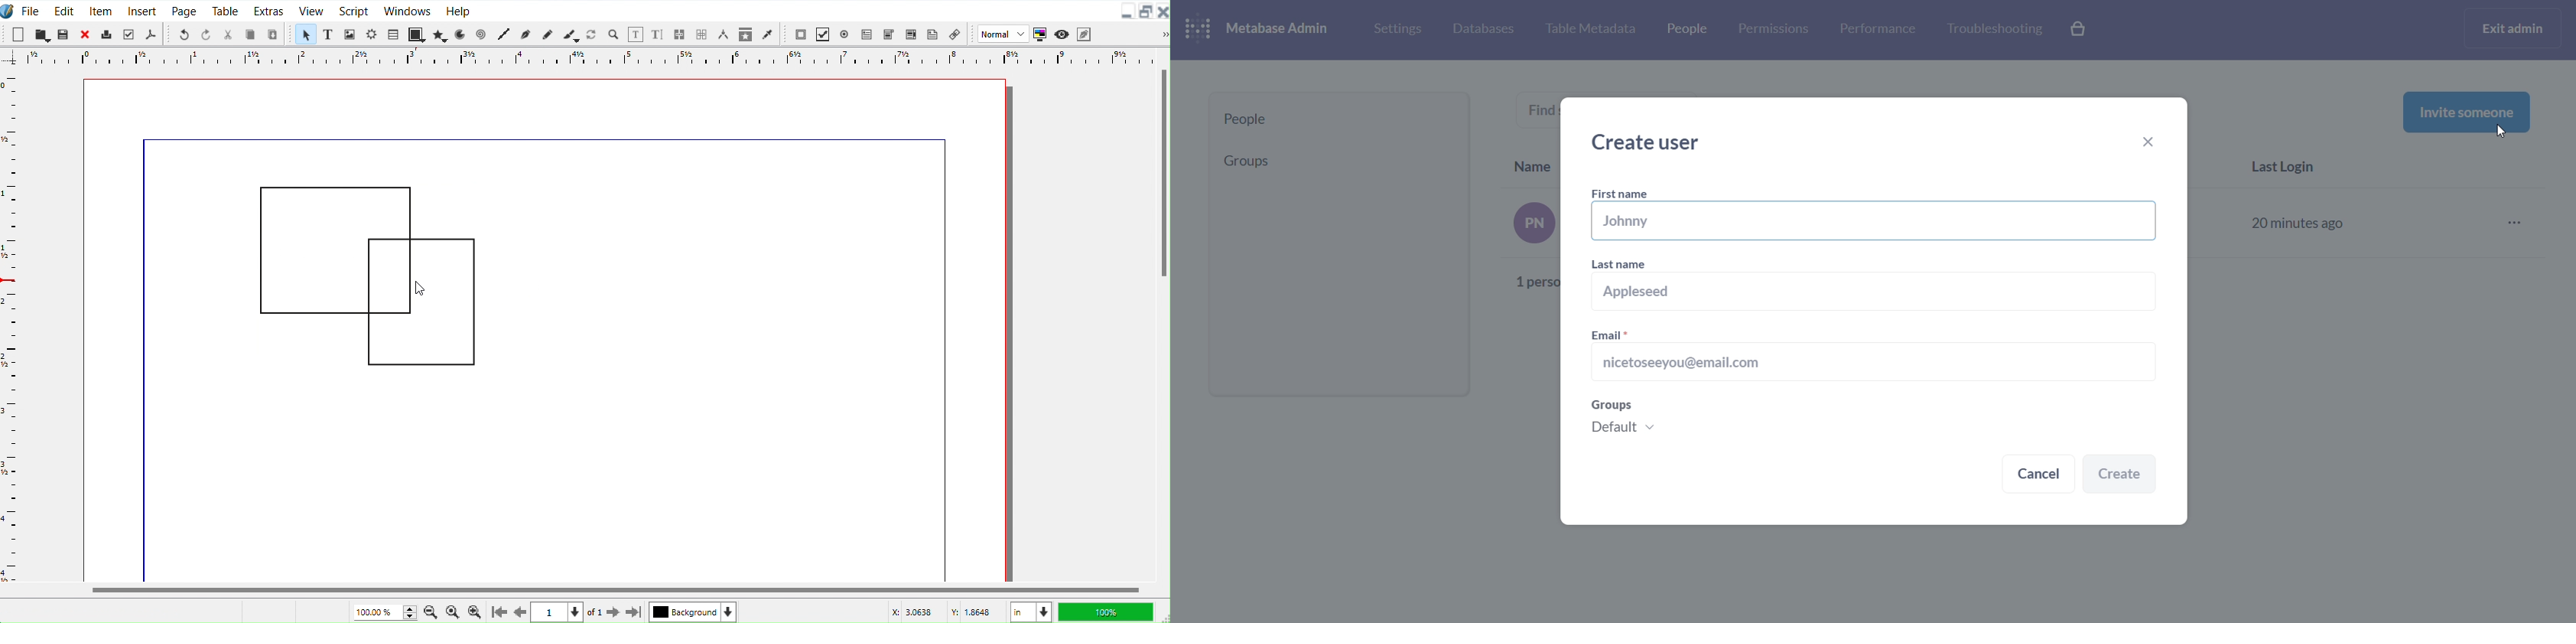  Describe the element at coordinates (2301, 221) in the screenshot. I see `20 minutes ago` at that location.